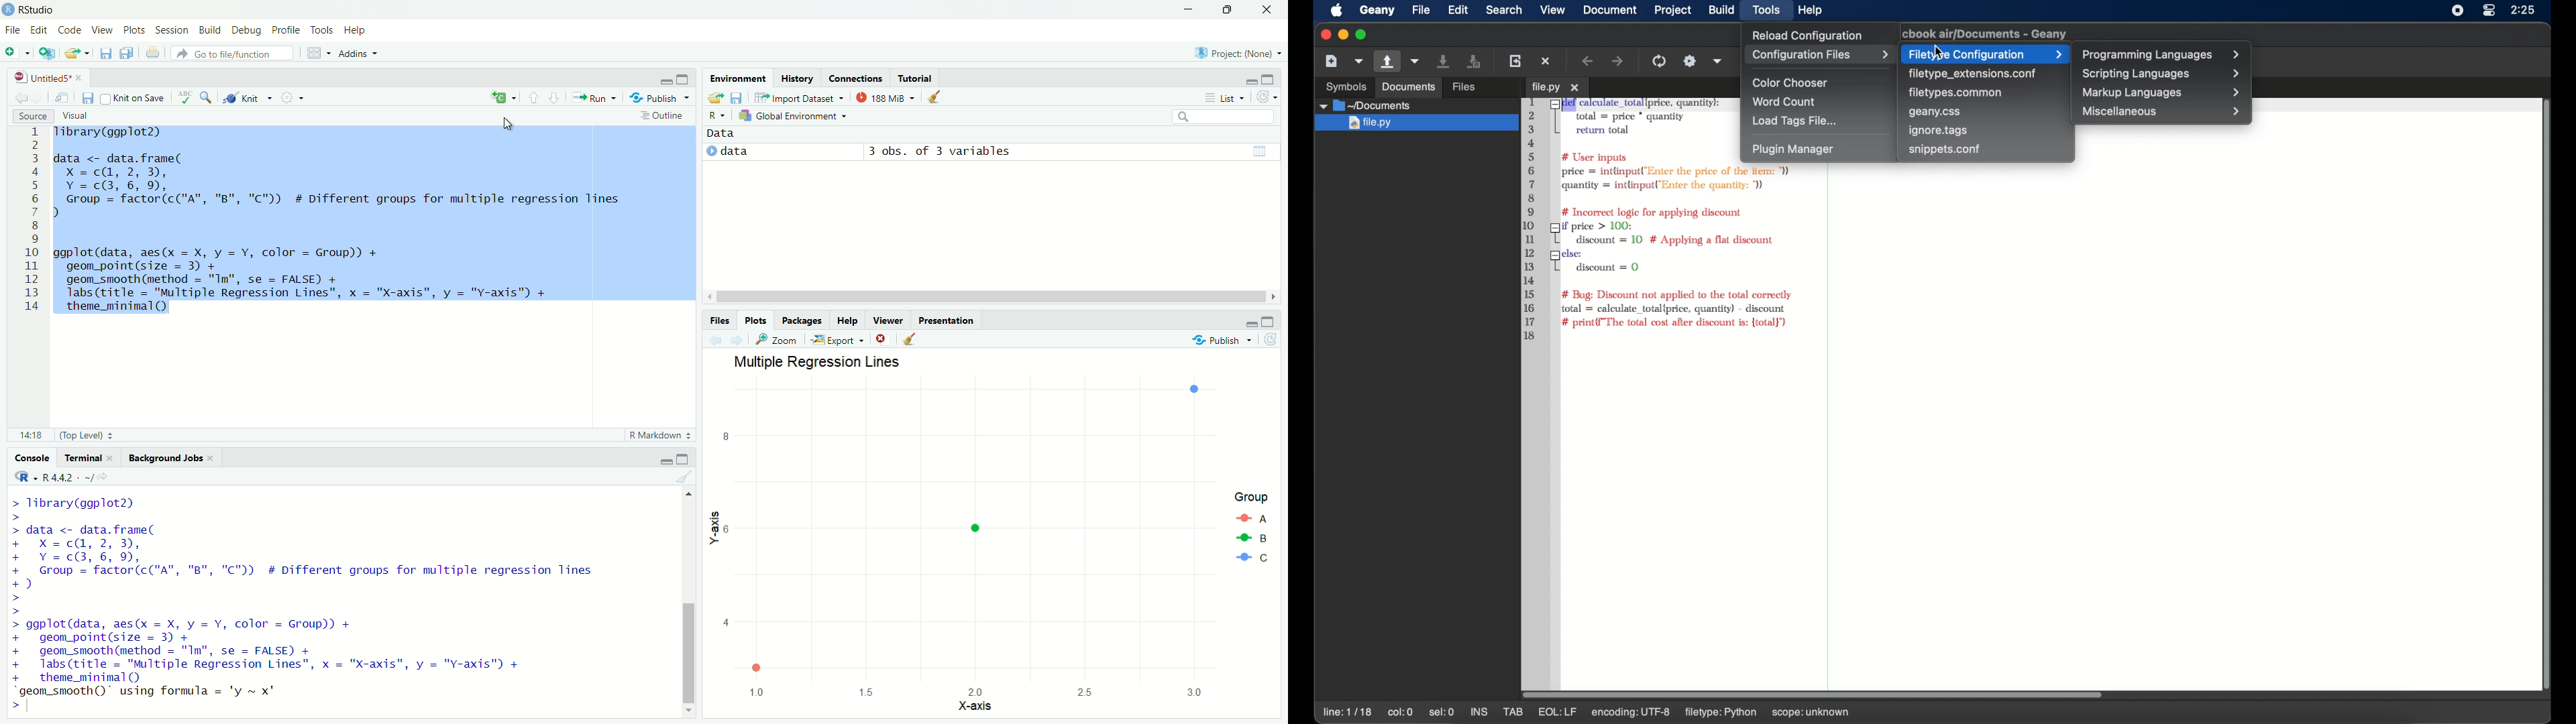 The width and height of the screenshot is (2576, 728). Describe the element at coordinates (532, 97) in the screenshot. I see `upward` at that location.